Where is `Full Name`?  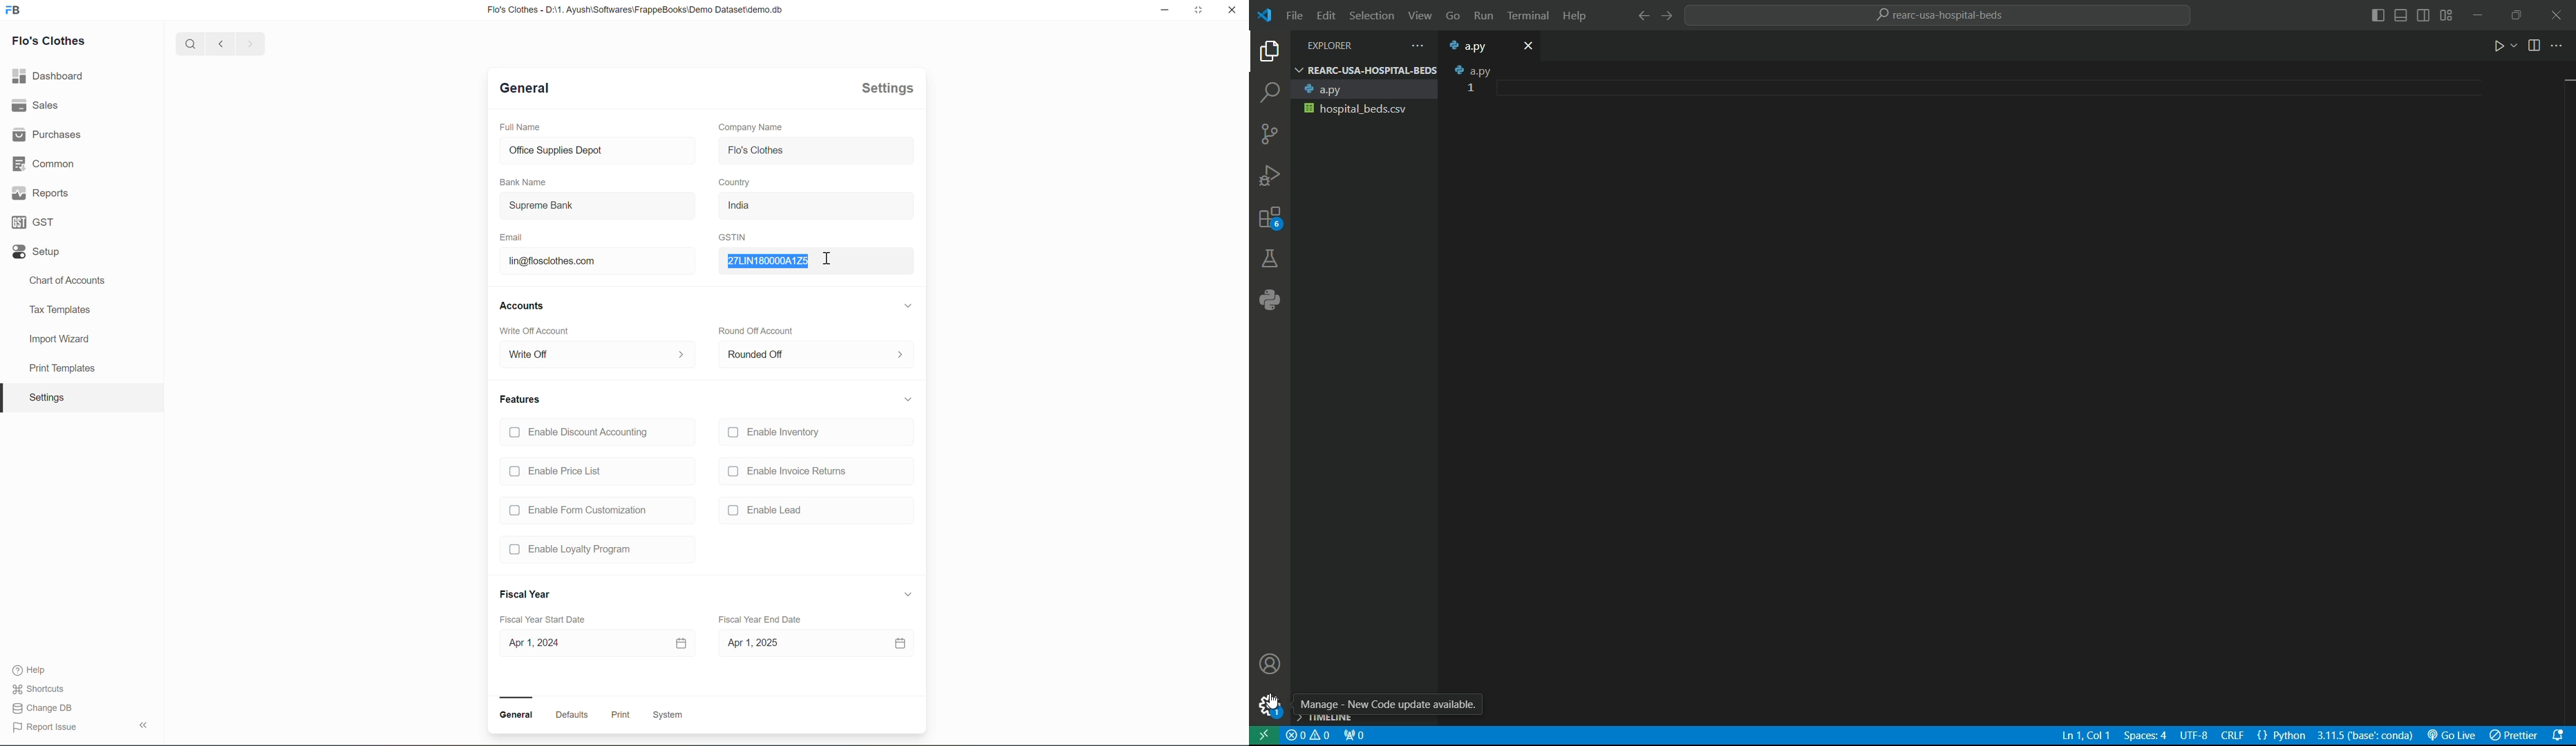
Full Name is located at coordinates (519, 127).